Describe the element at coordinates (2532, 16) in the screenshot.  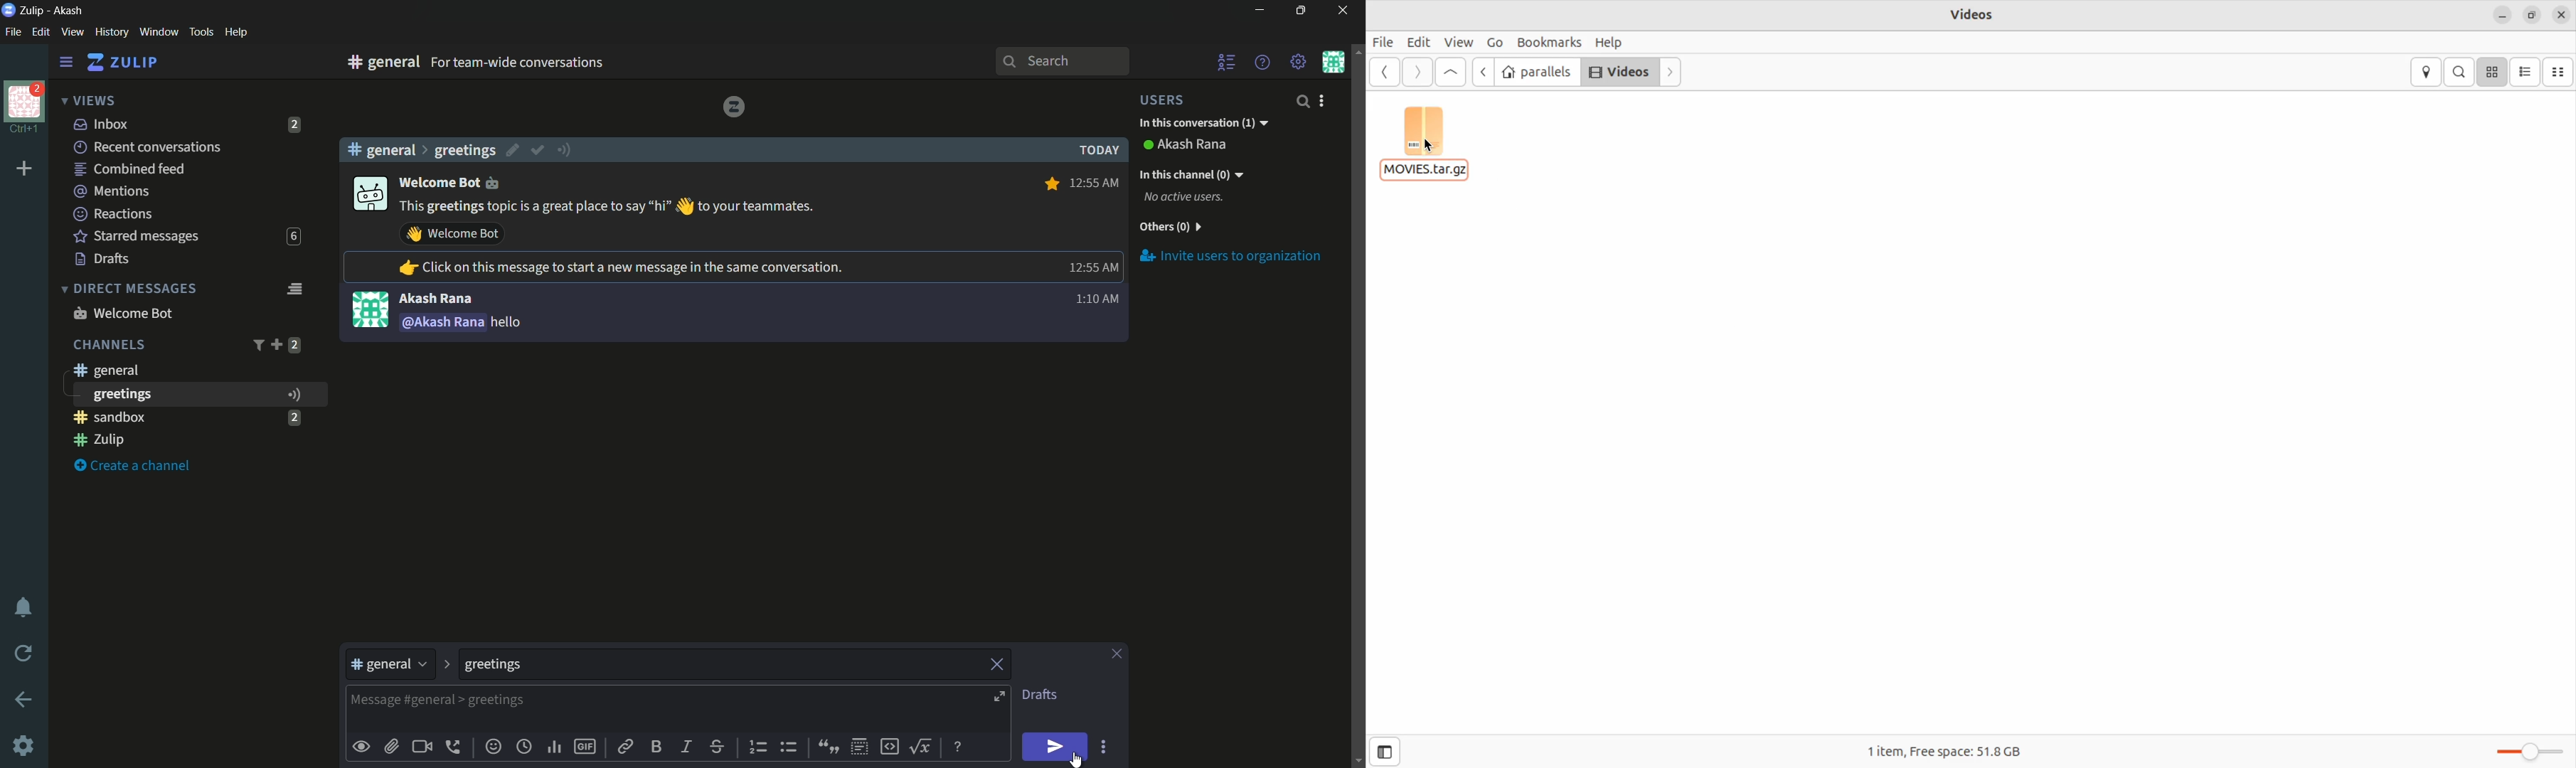
I see `resize` at that location.